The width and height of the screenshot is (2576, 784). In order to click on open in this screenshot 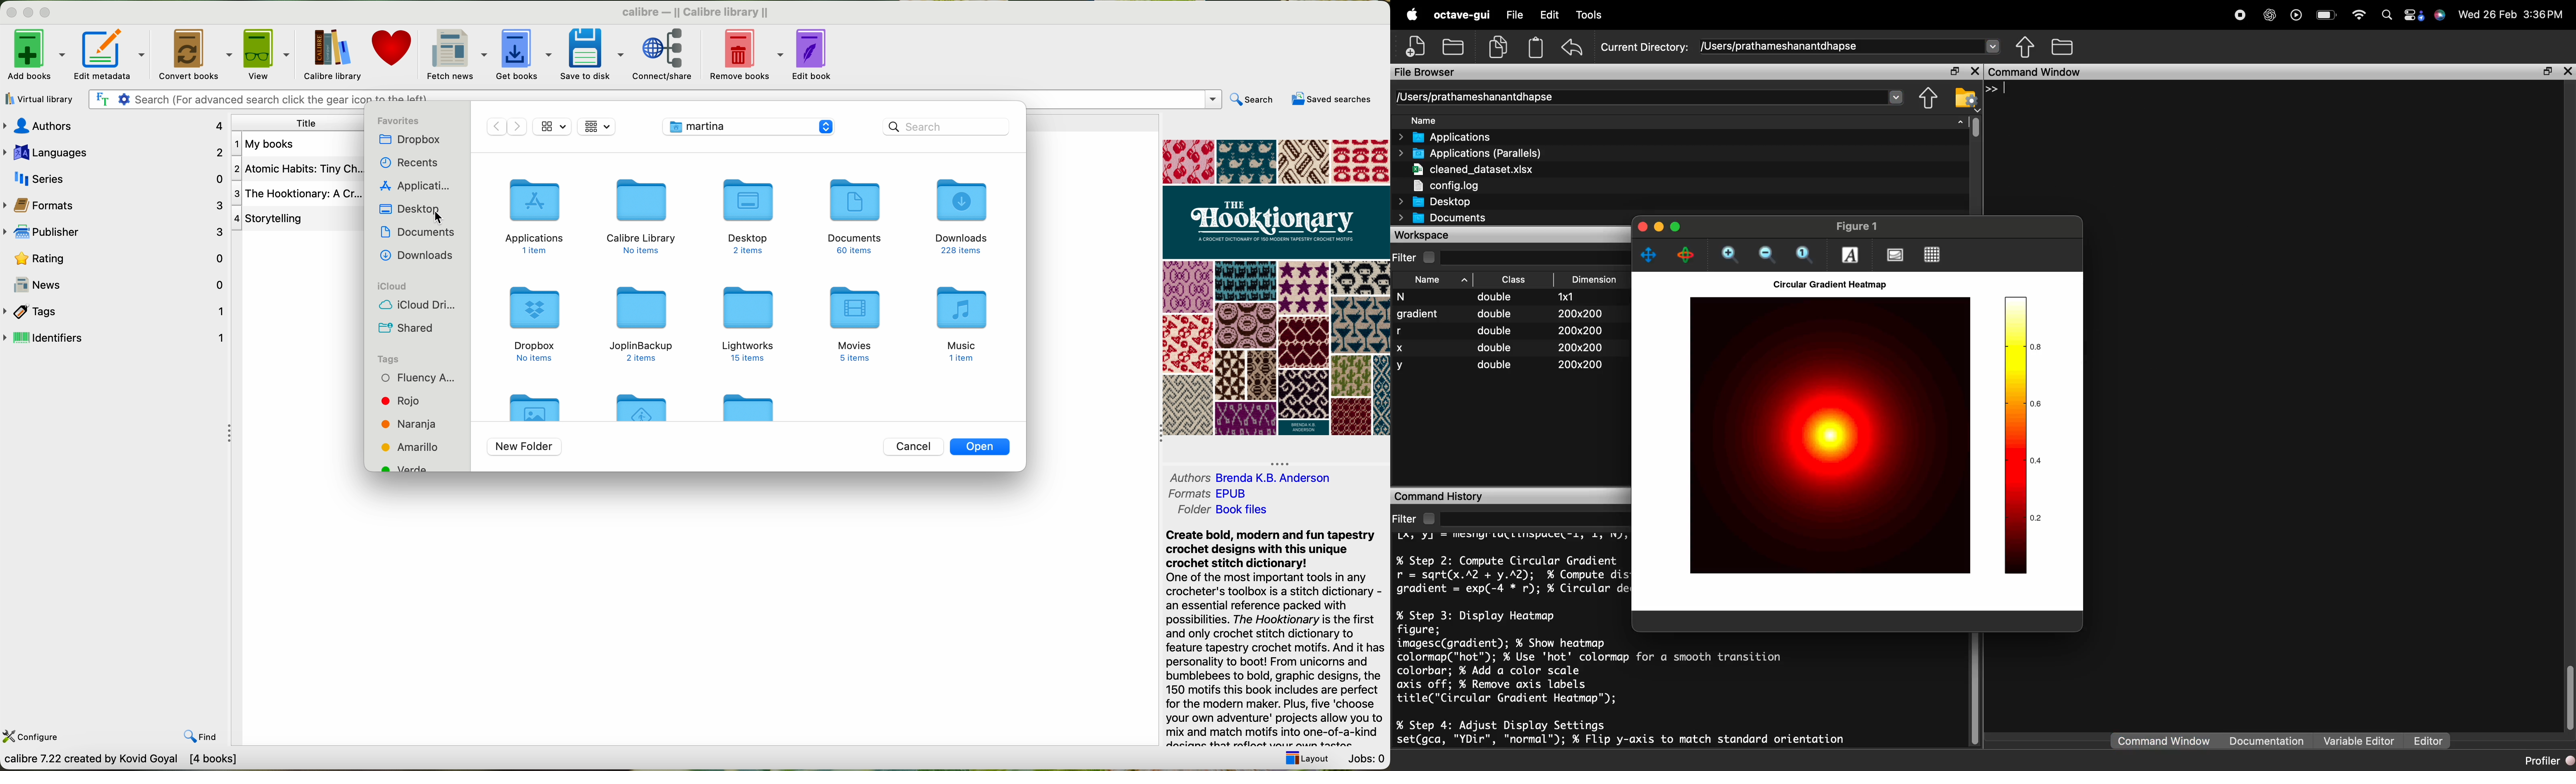, I will do `click(981, 446)`.